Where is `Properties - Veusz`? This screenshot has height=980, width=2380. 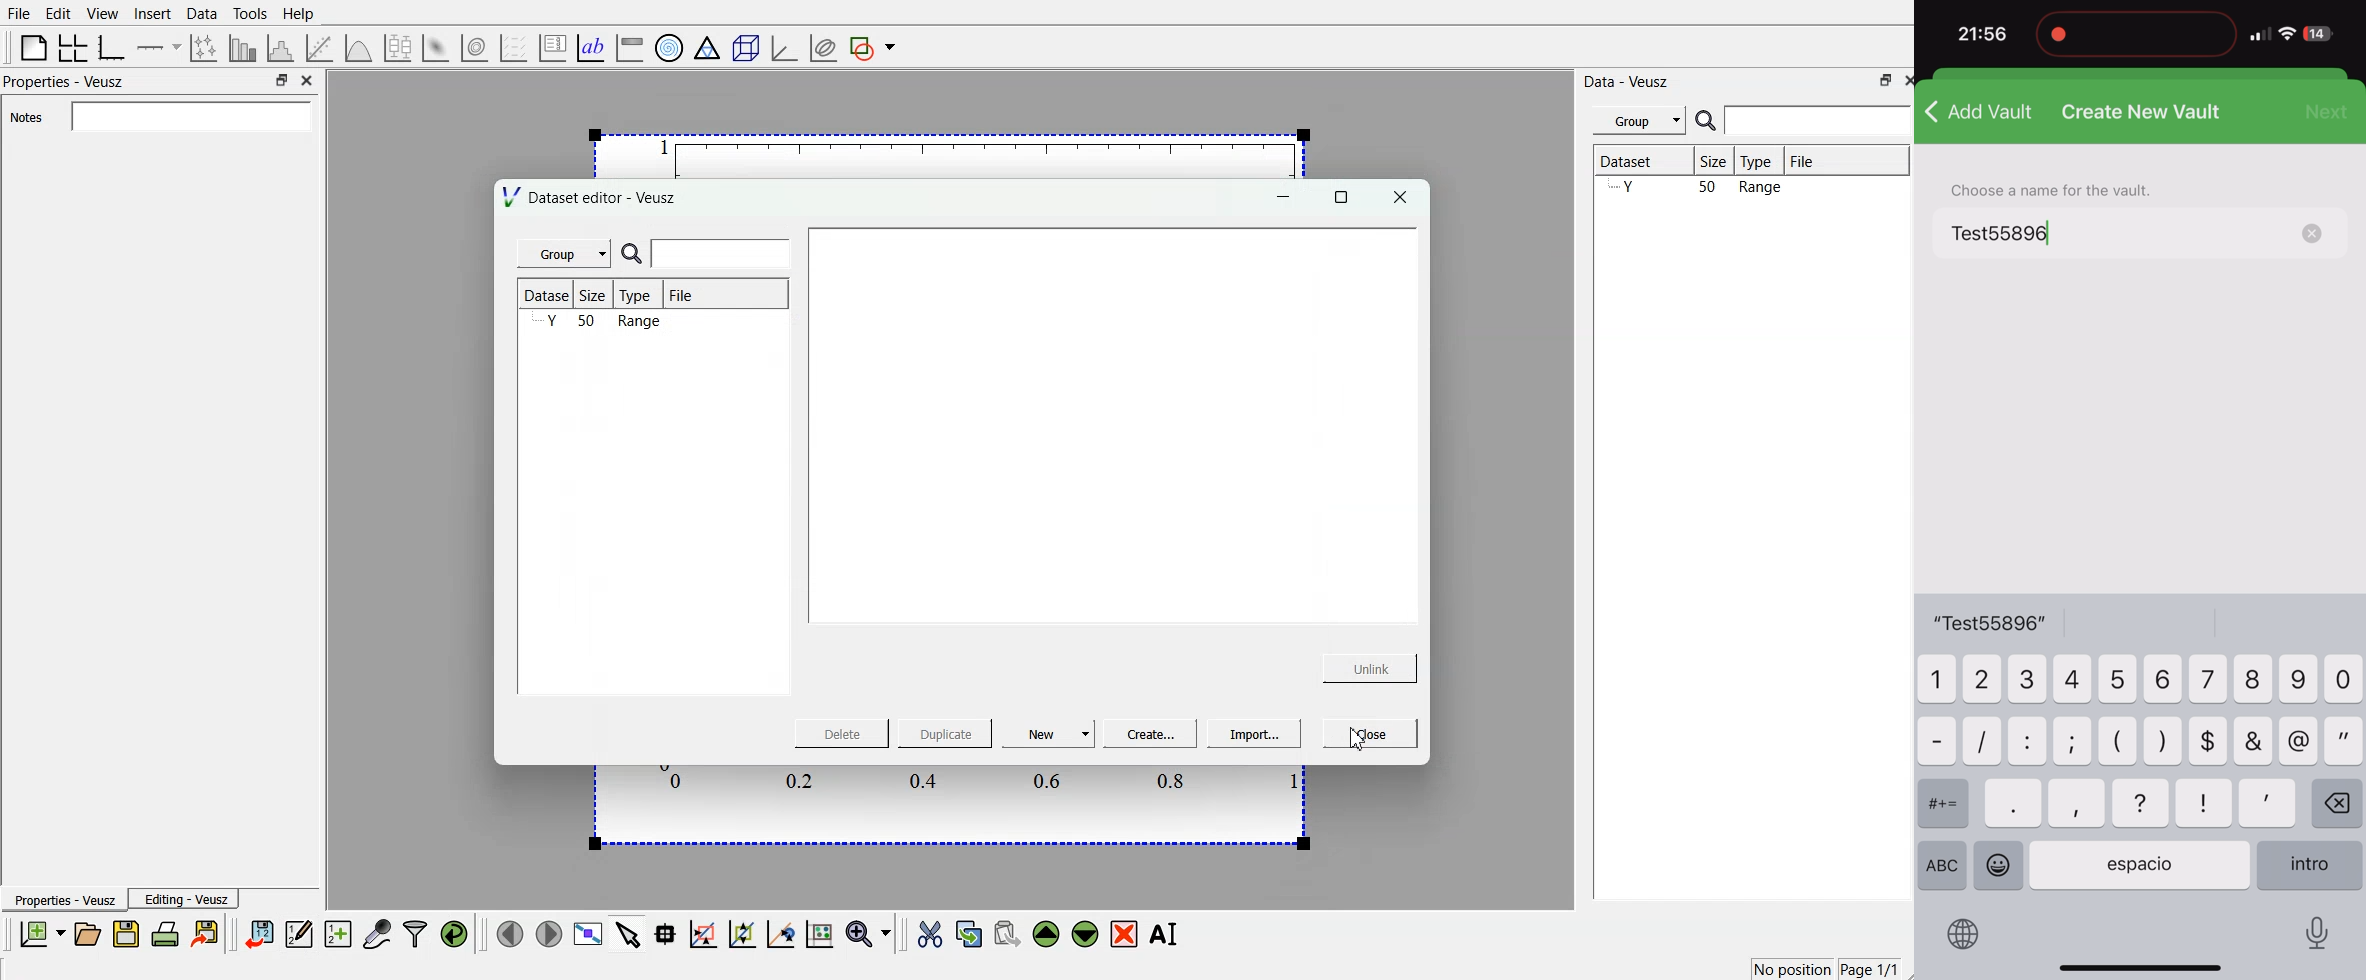 Properties - Veusz is located at coordinates (66, 900).